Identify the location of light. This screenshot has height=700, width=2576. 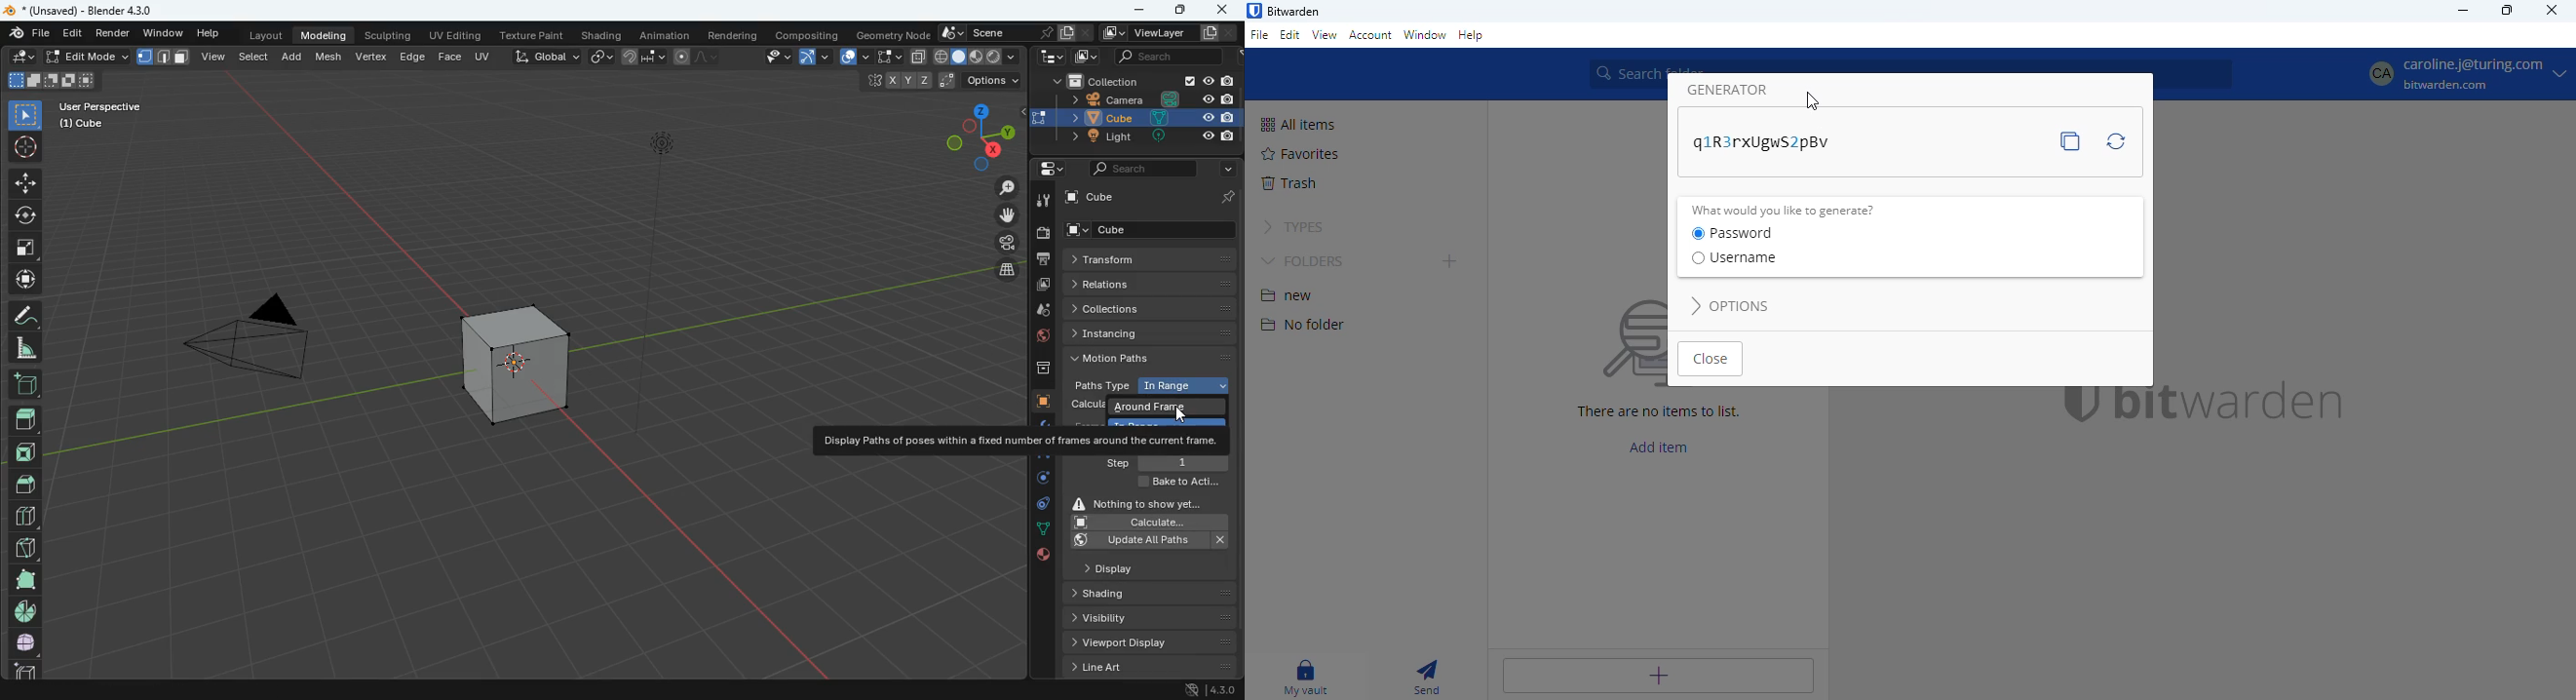
(666, 185).